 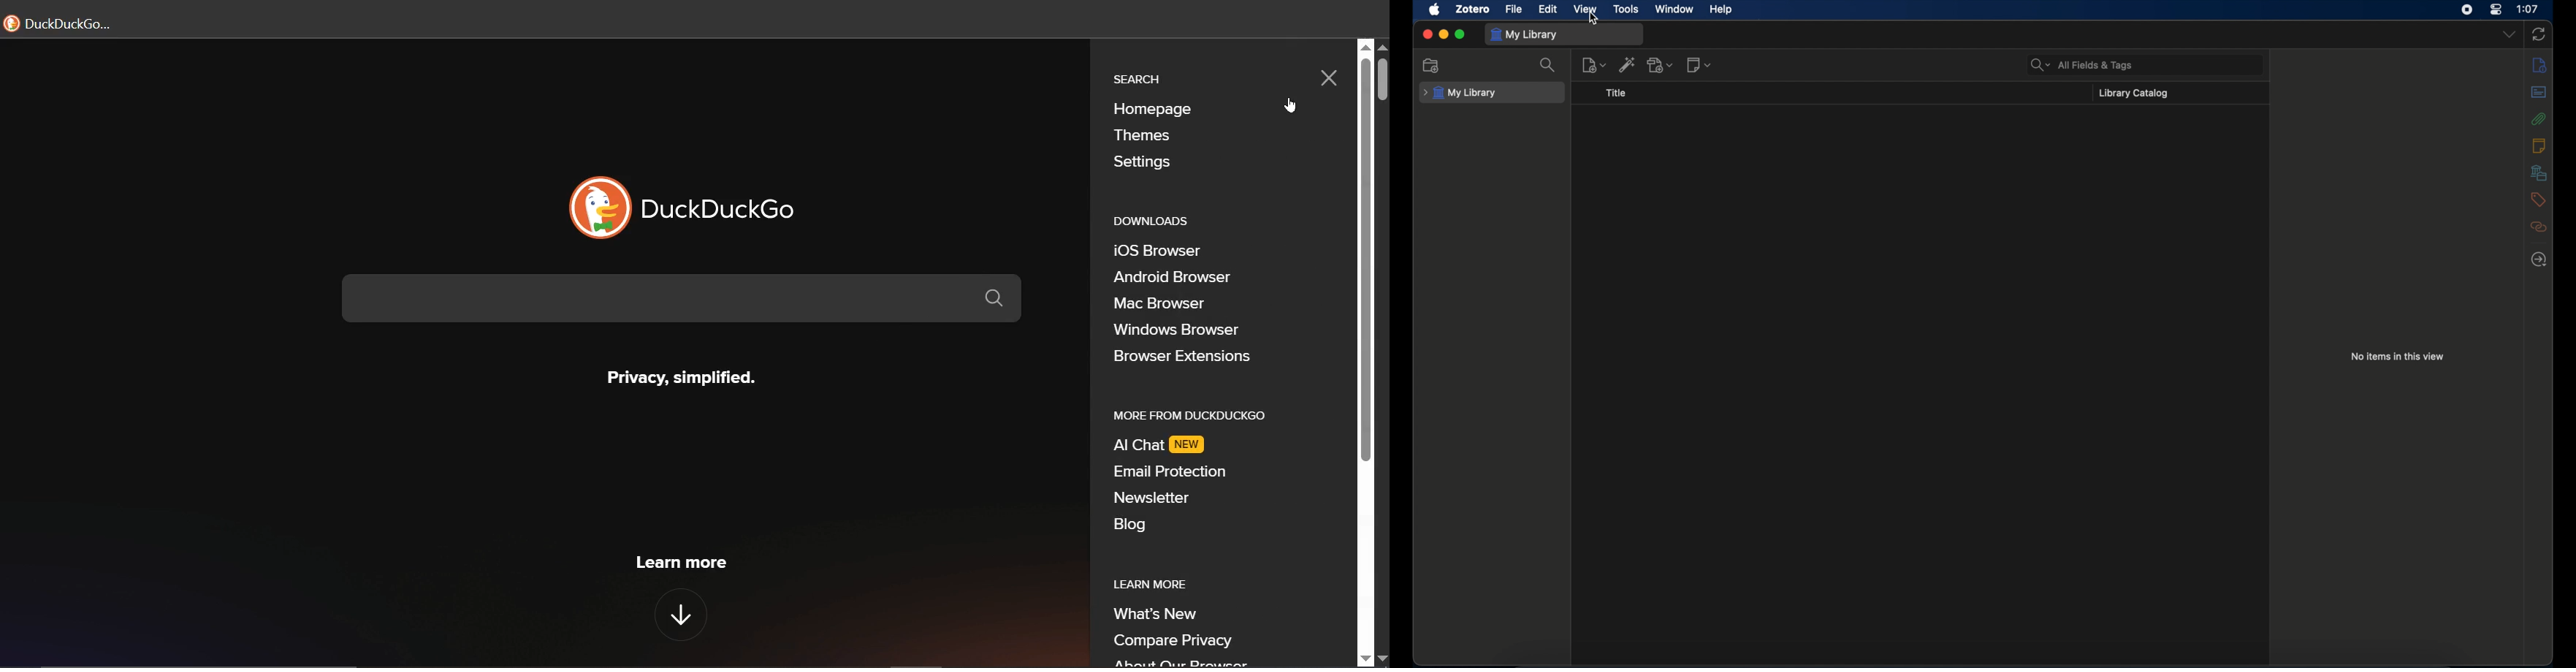 What do you see at coordinates (2540, 92) in the screenshot?
I see `abstract` at bounding box center [2540, 92].